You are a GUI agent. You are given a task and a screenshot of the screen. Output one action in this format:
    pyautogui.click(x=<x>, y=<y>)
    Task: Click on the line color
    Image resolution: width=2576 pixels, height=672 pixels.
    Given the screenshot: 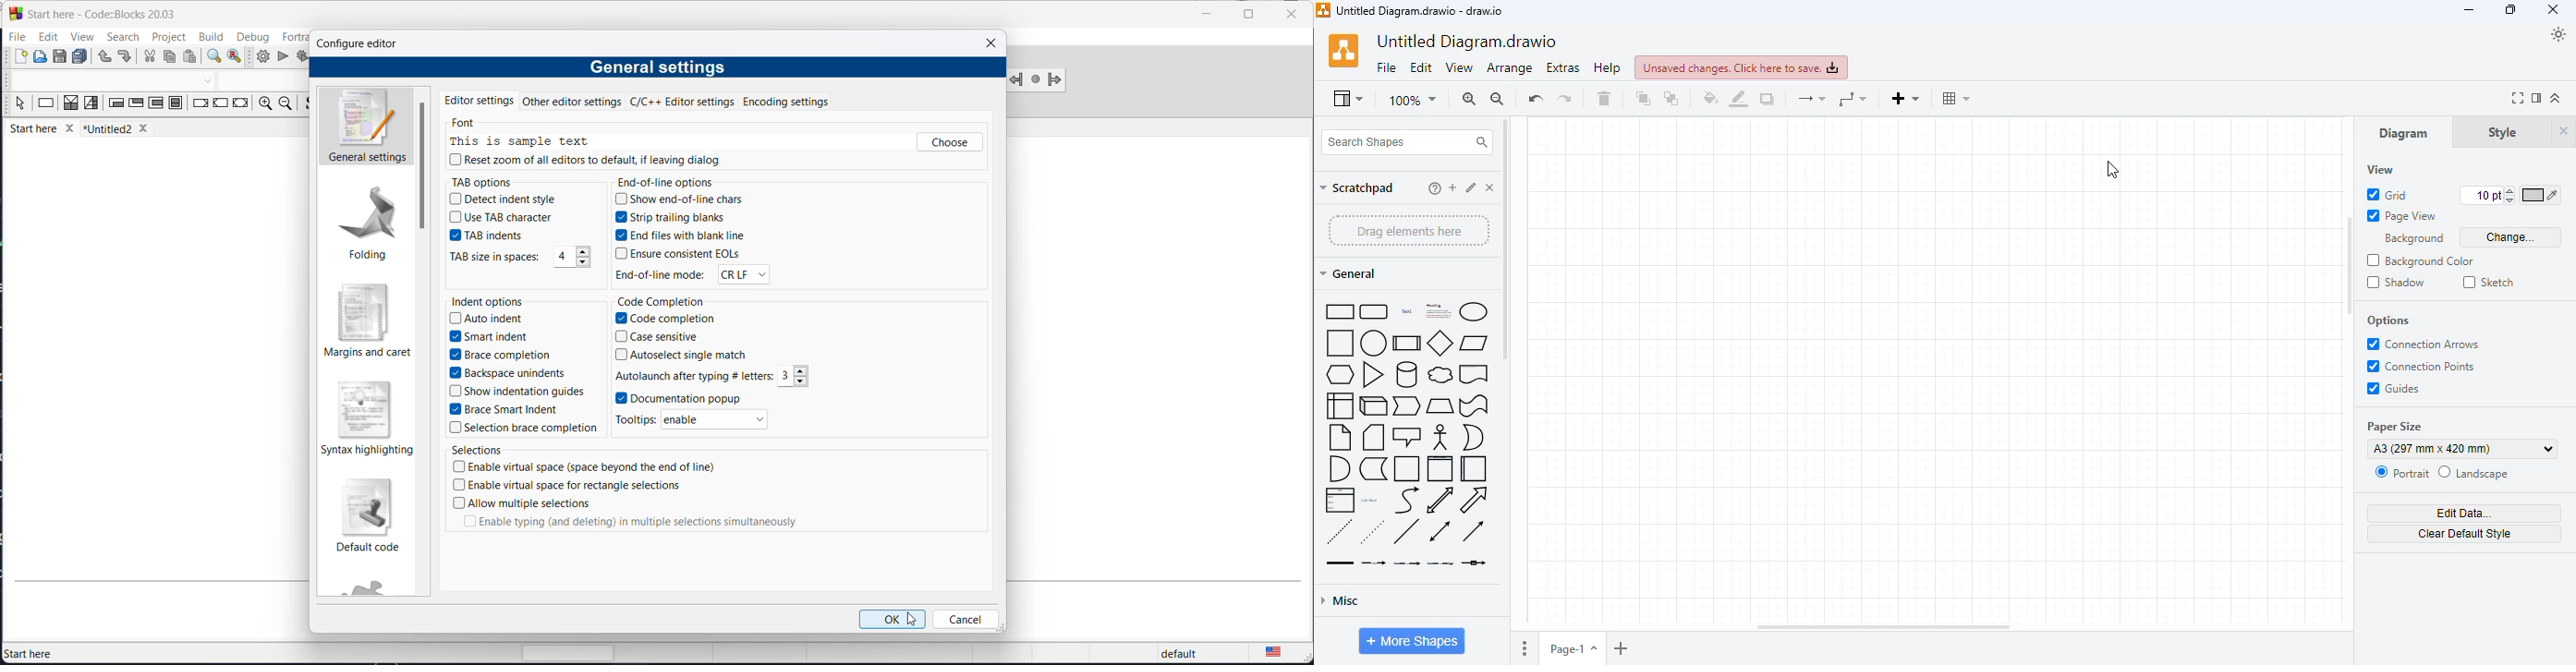 What is the action you would take?
    pyautogui.click(x=1739, y=99)
    